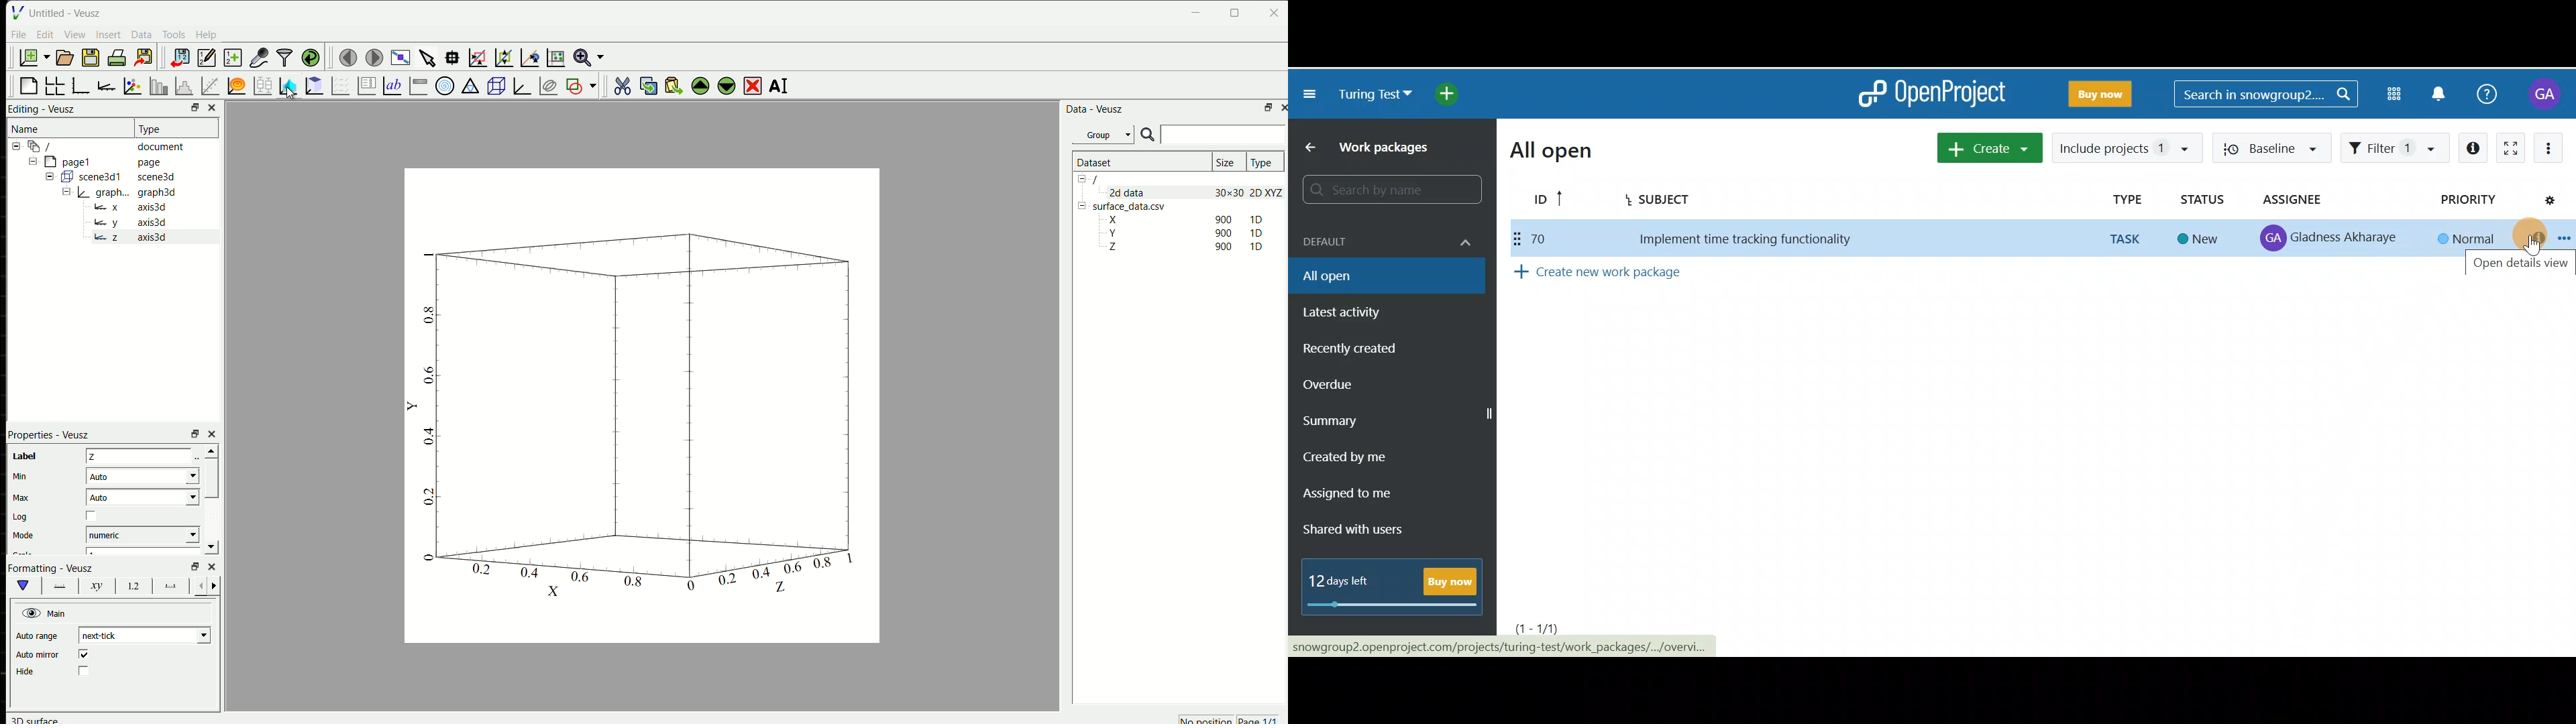 This screenshot has width=2576, height=728. I want to click on All open, so click(1586, 145).